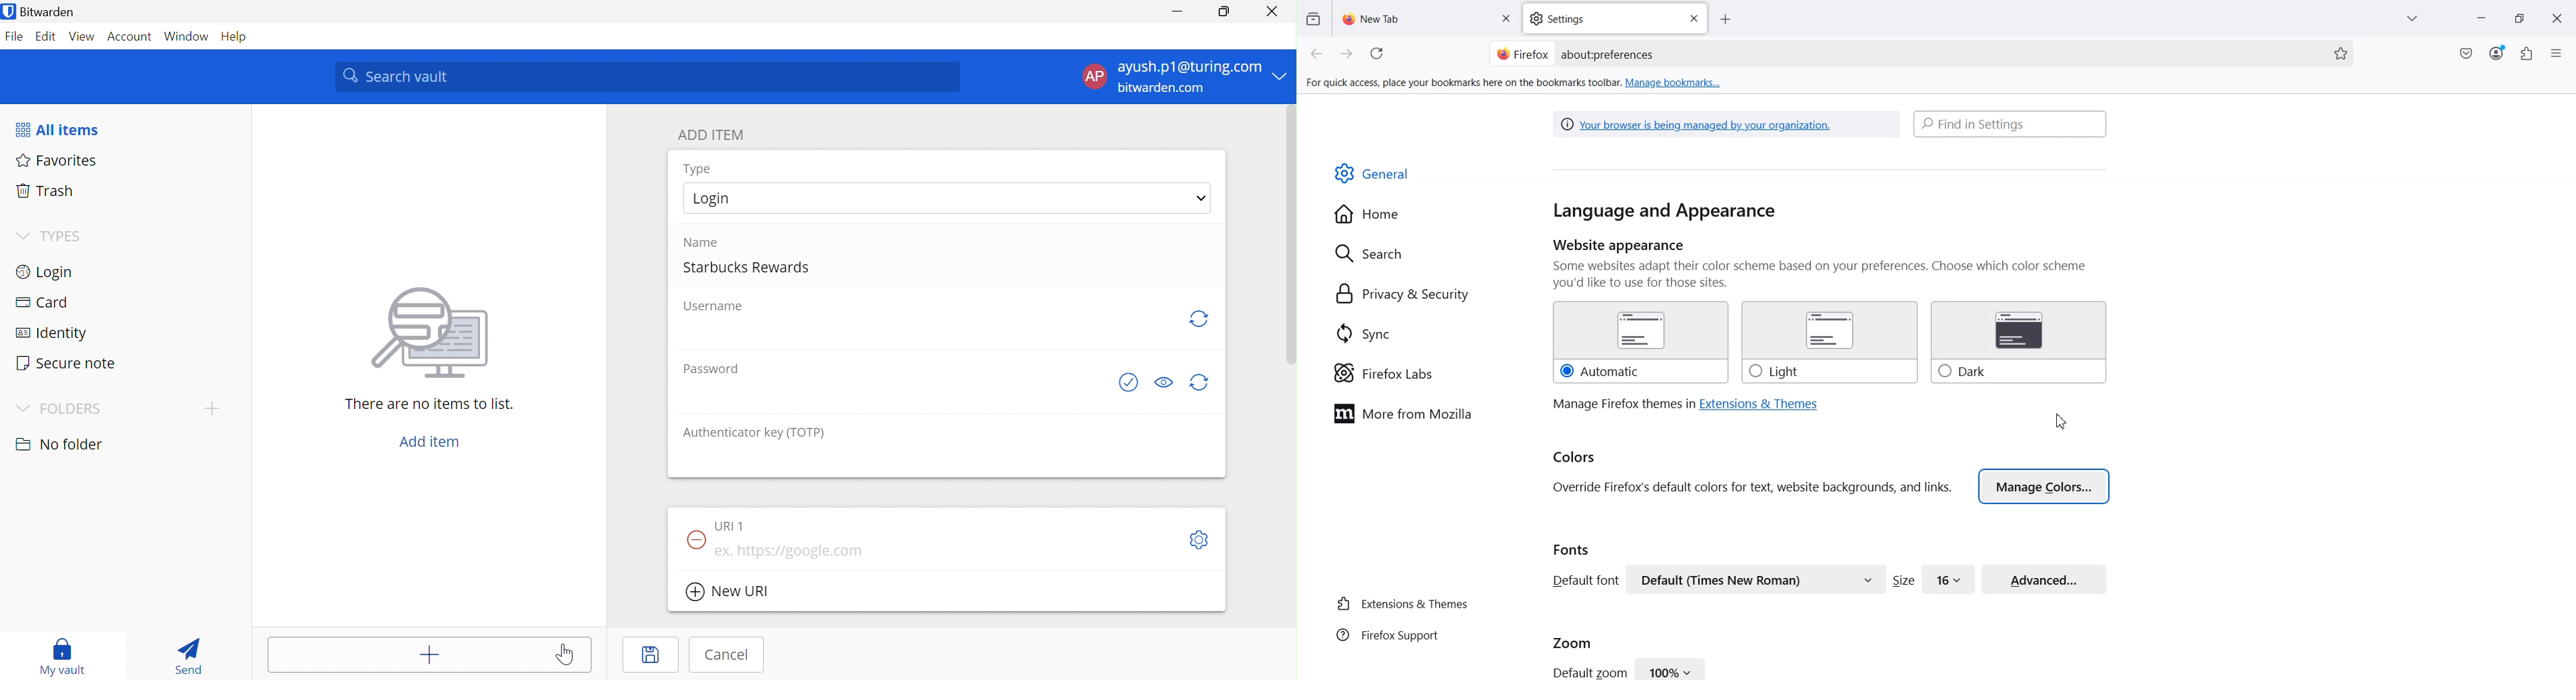 The image size is (2576, 700). Describe the element at coordinates (433, 443) in the screenshot. I see `Add item` at that location.